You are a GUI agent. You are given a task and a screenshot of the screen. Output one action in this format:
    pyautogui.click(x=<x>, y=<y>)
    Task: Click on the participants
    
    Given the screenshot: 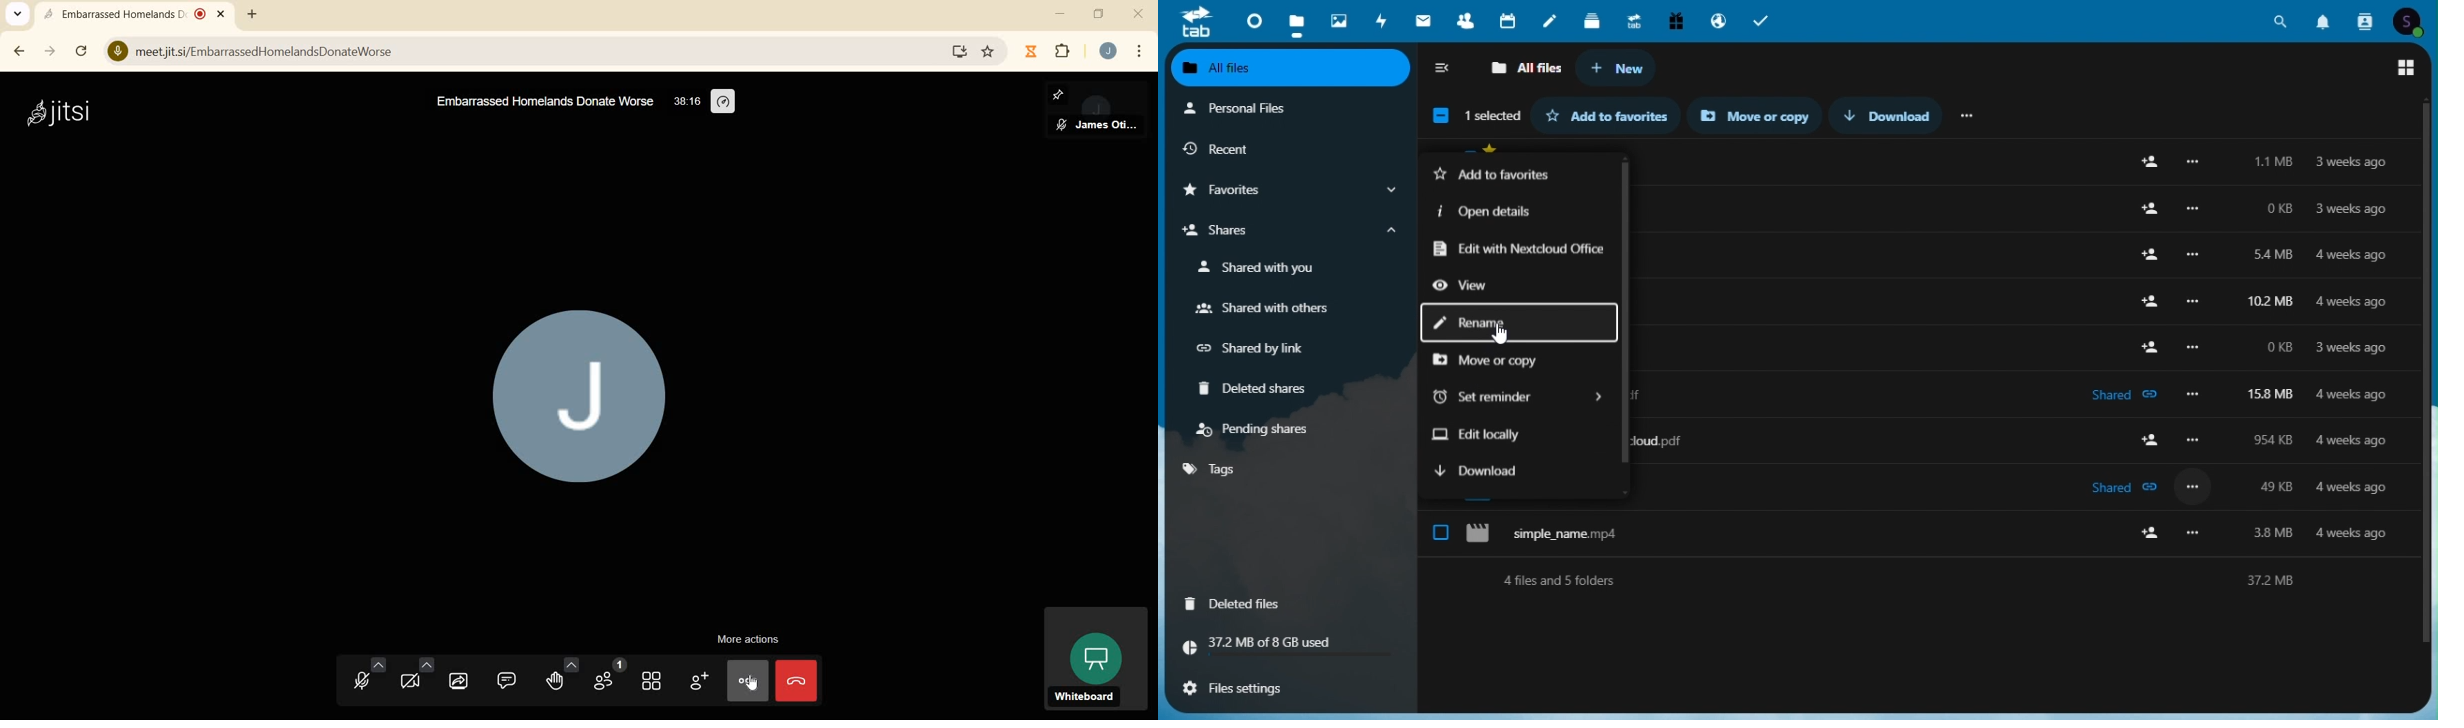 What is the action you would take?
    pyautogui.click(x=611, y=676)
    